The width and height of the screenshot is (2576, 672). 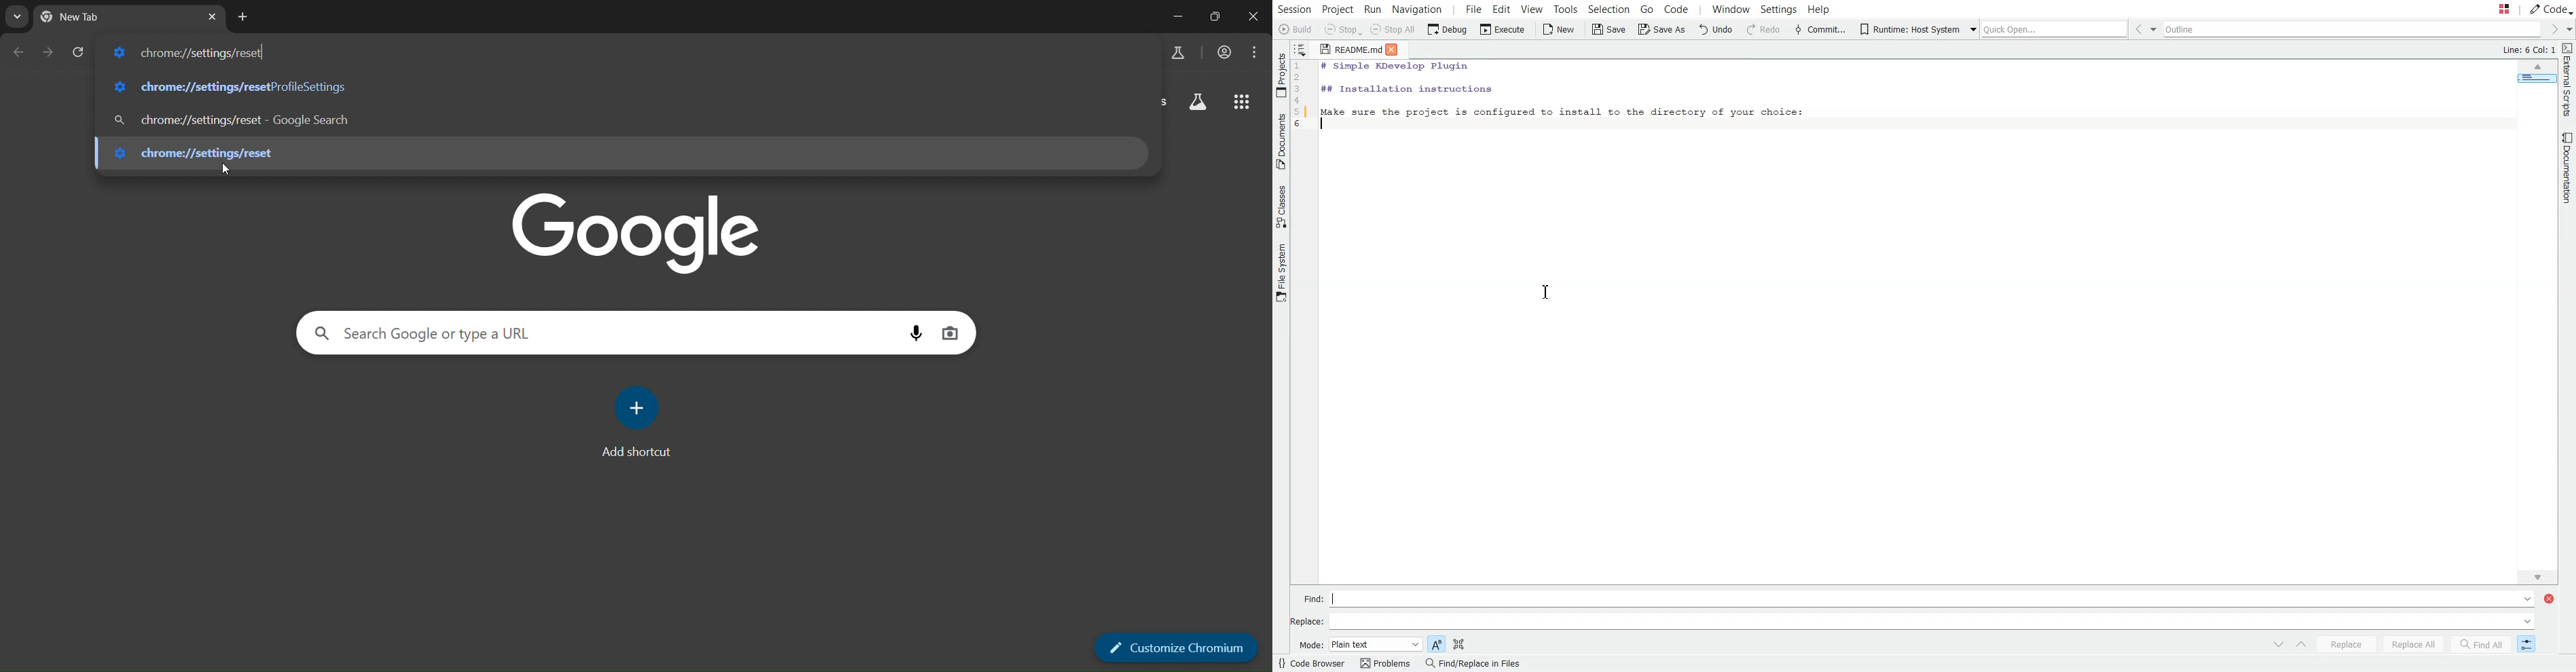 I want to click on Minimize, so click(x=1180, y=16).